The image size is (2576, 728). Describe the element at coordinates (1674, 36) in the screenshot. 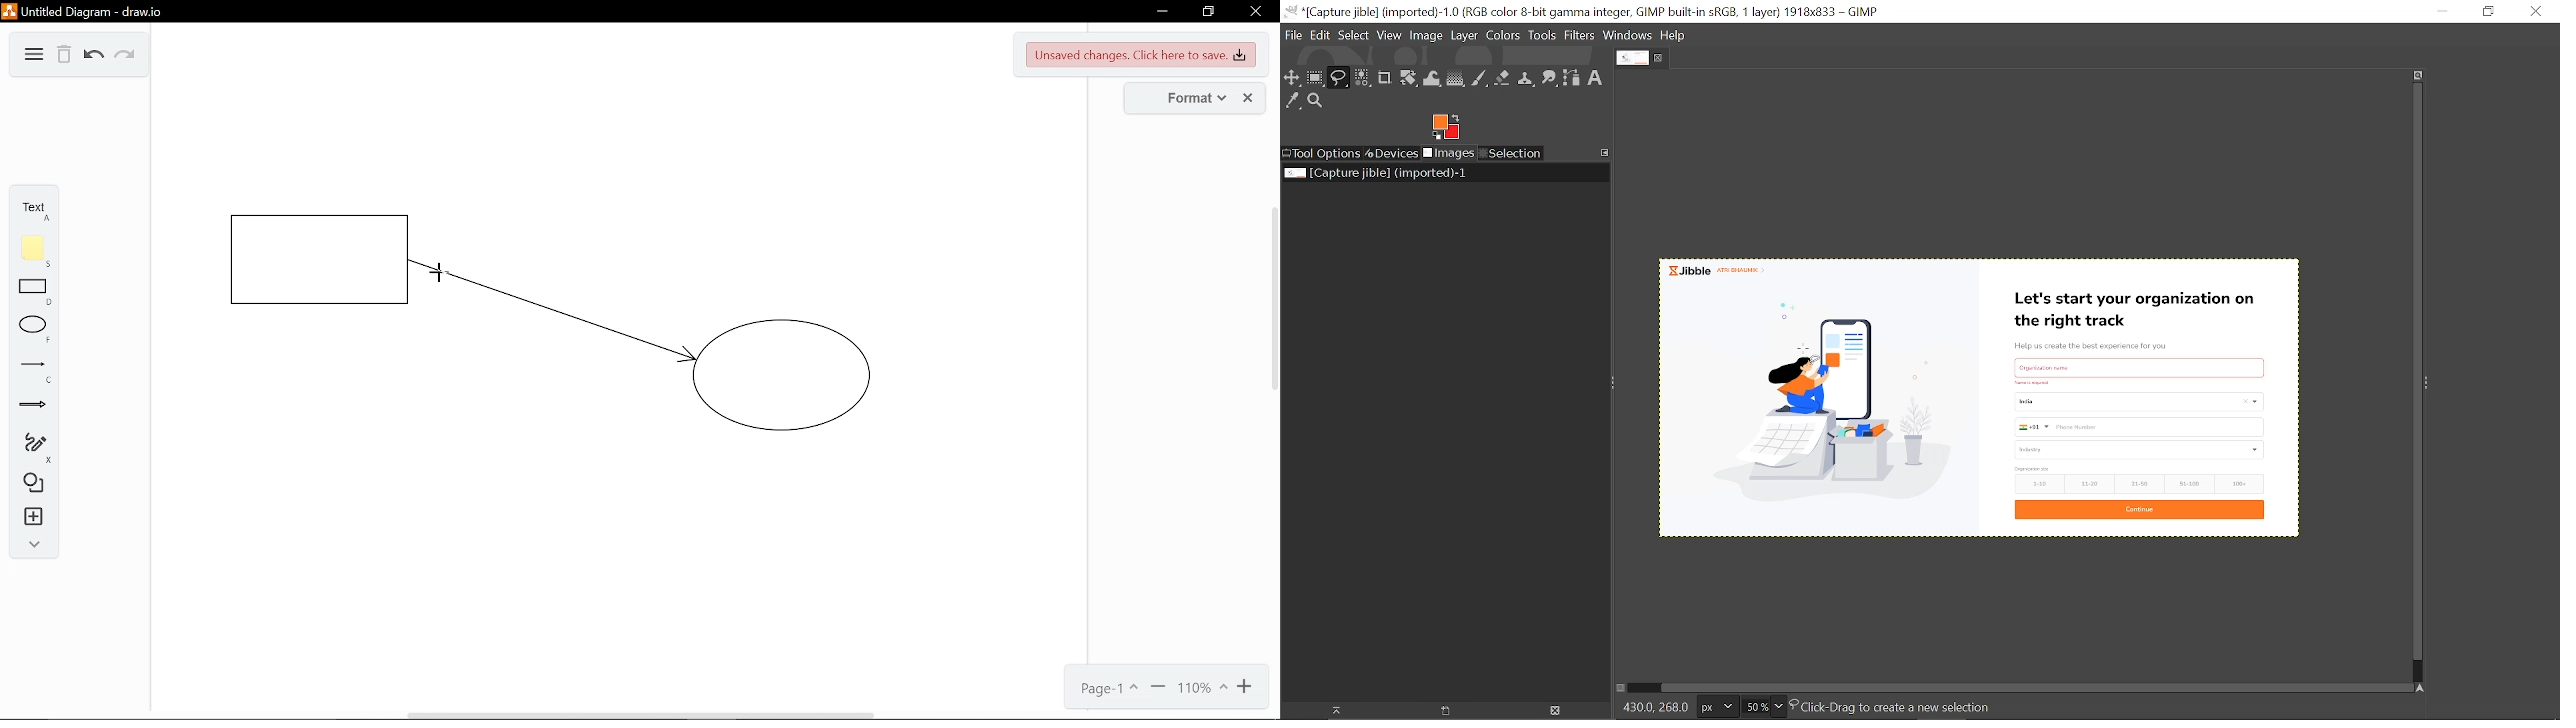

I see `Help` at that location.